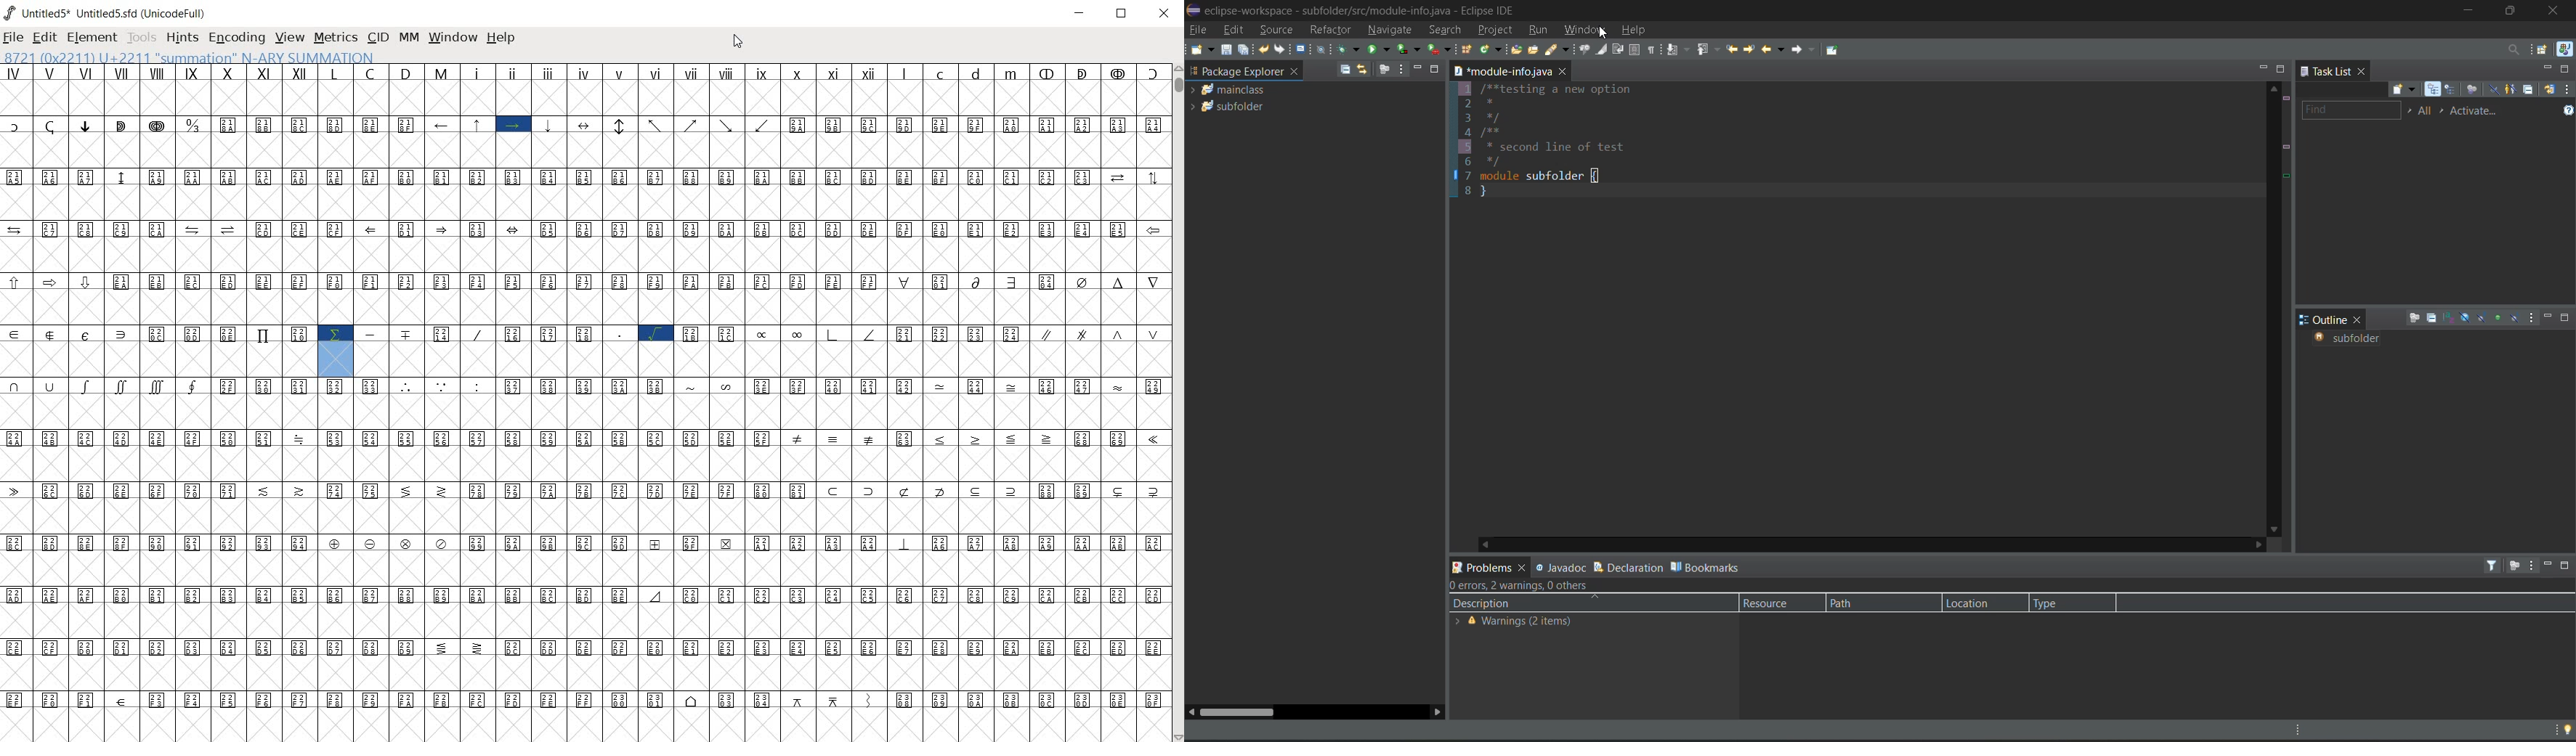 The image size is (2576, 756). What do you see at coordinates (962, 70) in the screenshot?
I see `small letters l c d m` at bounding box center [962, 70].